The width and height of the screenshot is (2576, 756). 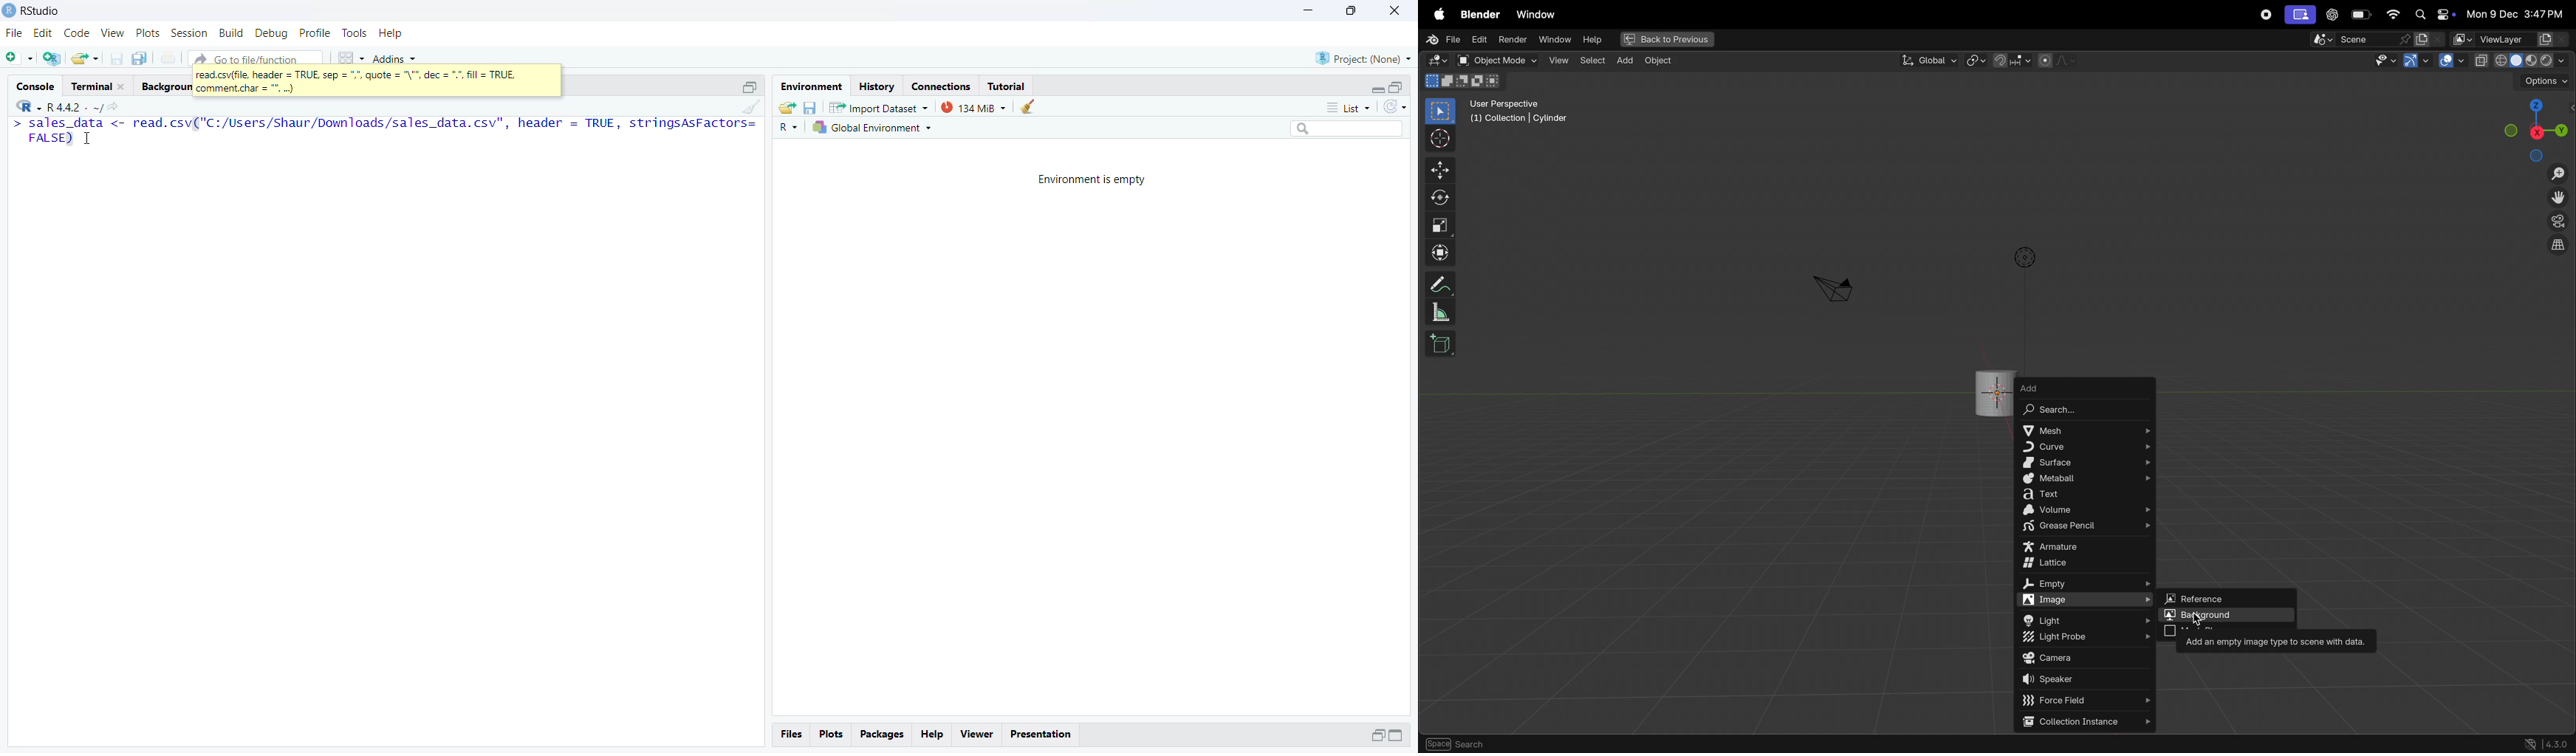 What do you see at coordinates (1388, 13) in the screenshot?
I see `Close` at bounding box center [1388, 13].